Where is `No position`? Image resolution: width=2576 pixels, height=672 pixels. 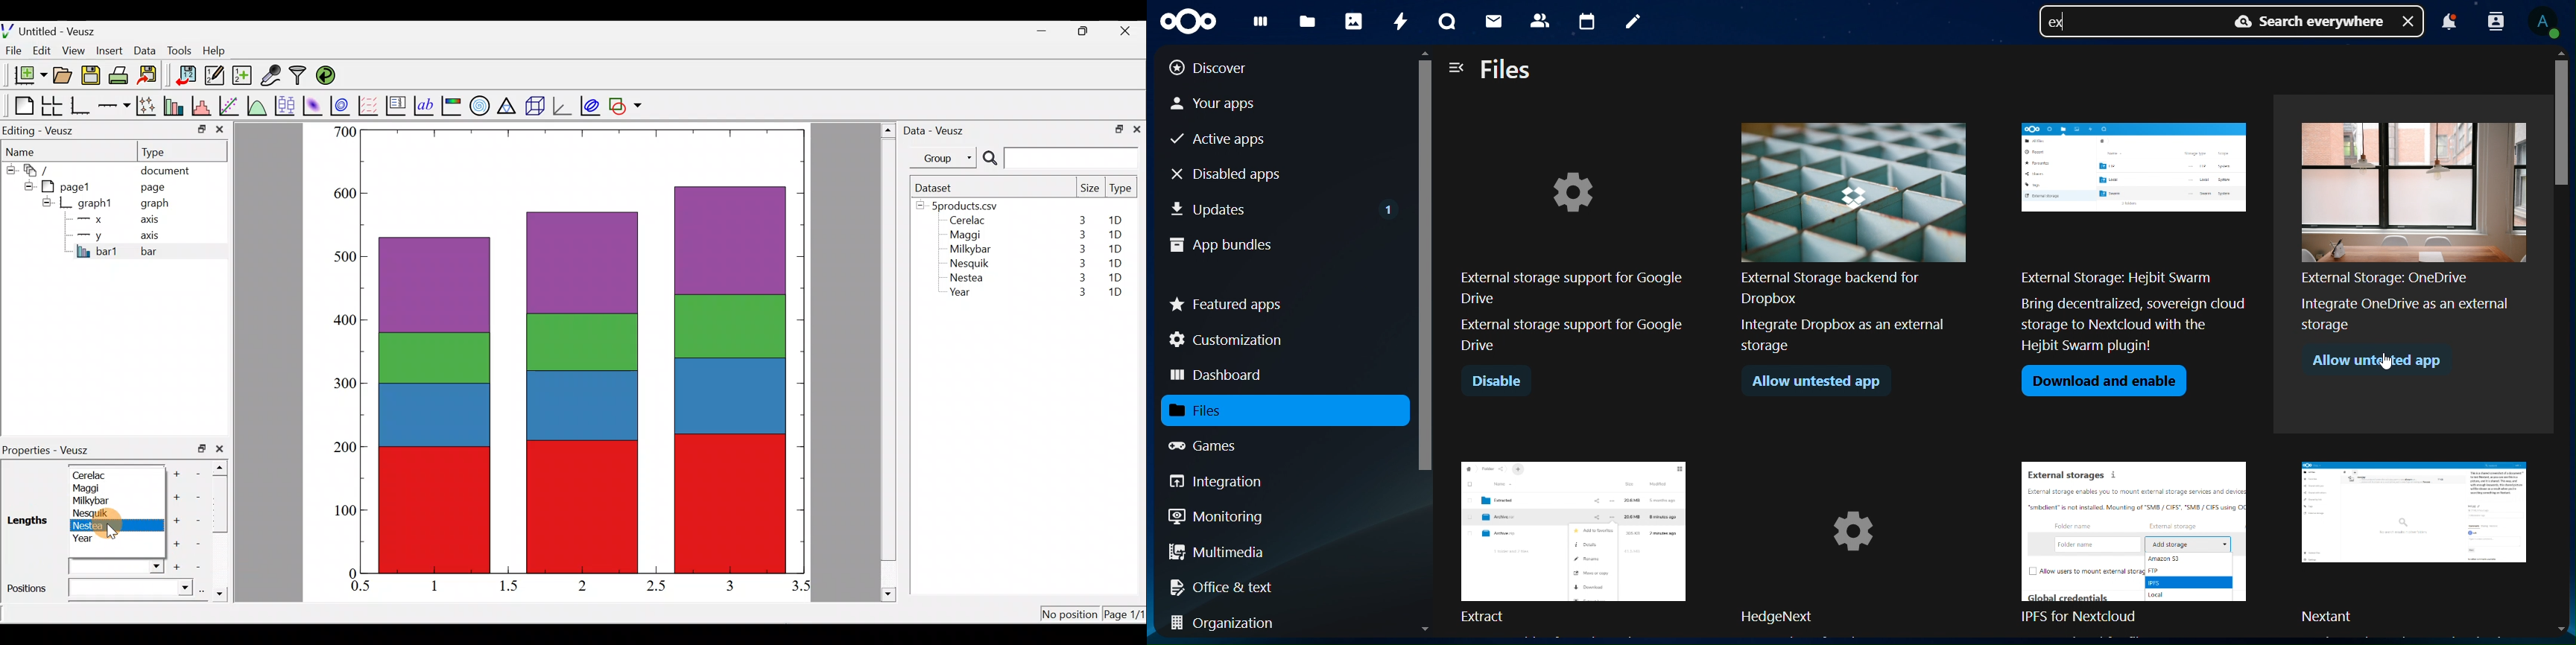
No position is located at coordinates (1071, 615).